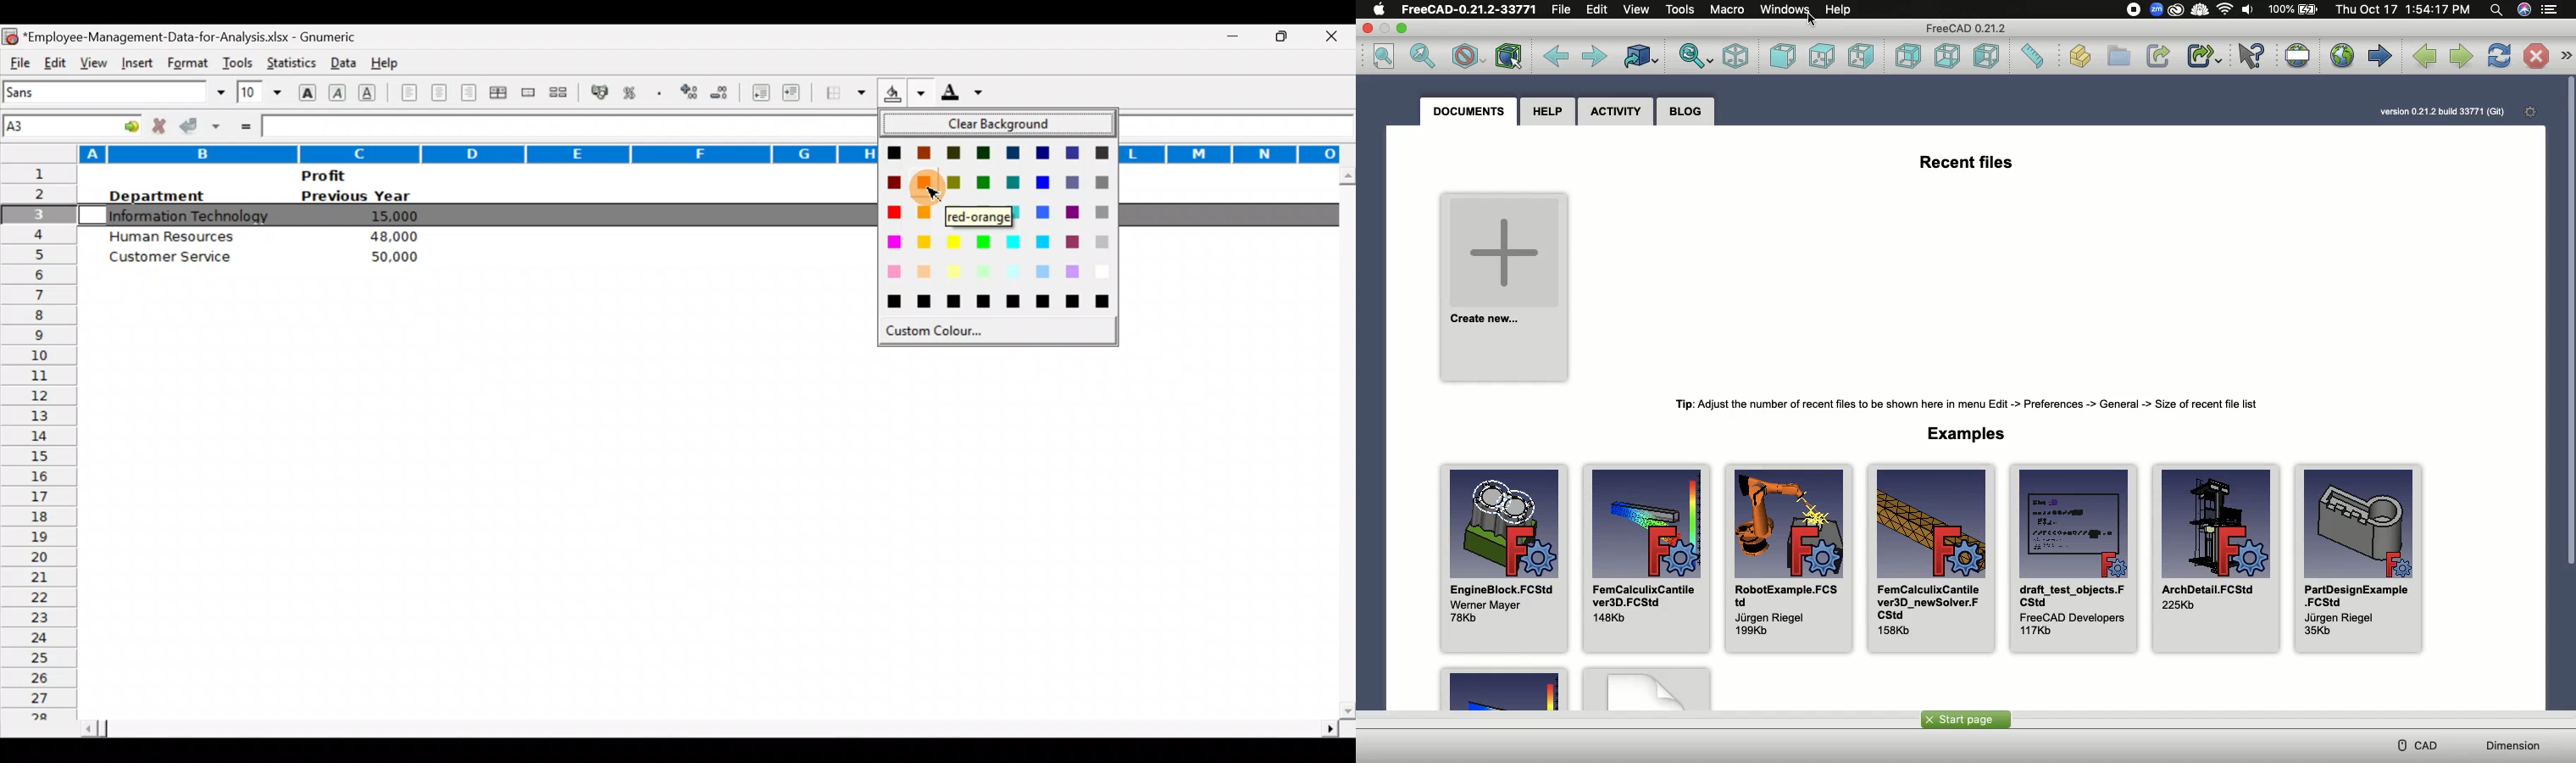 The width and height of the screenshot is (2576, 784). Describe the element at coordinates (391, 237) in the screenshot. I see `48,000` at that location.